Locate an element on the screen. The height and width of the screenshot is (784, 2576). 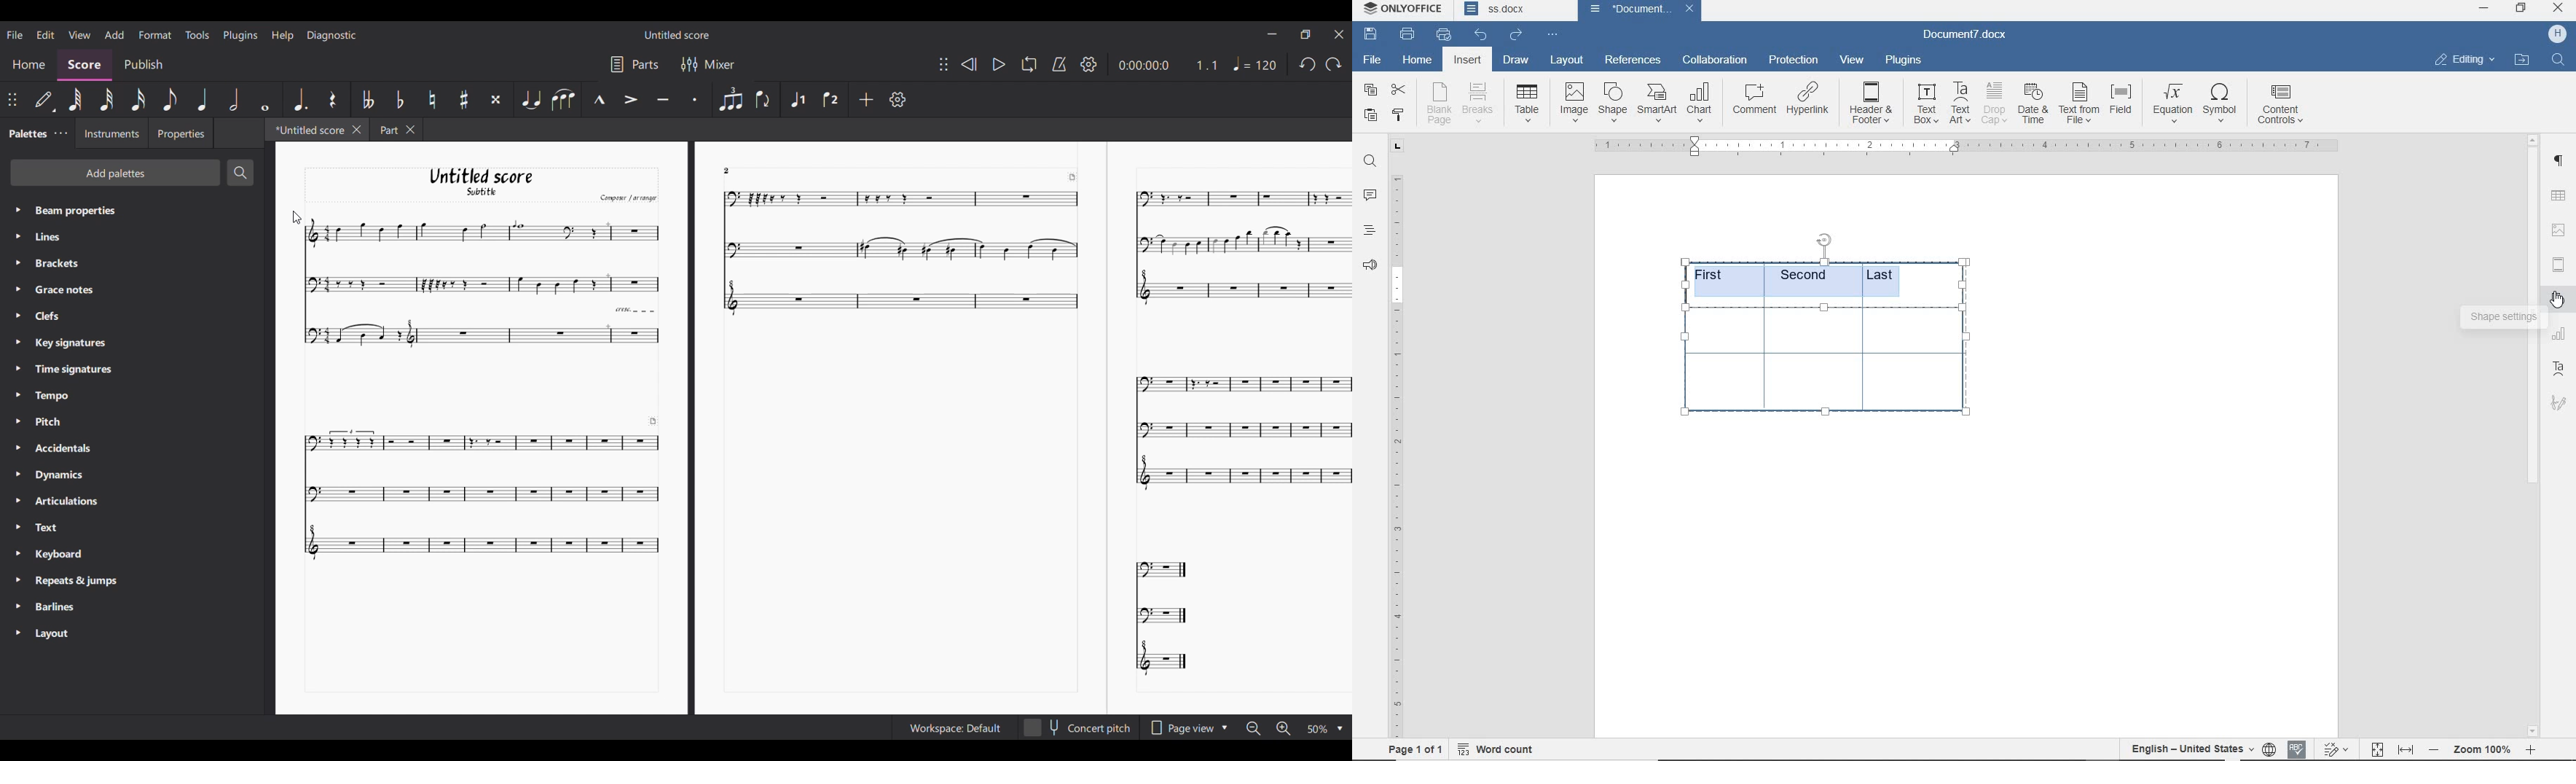
Tempo is located at coordinates (62, 394).